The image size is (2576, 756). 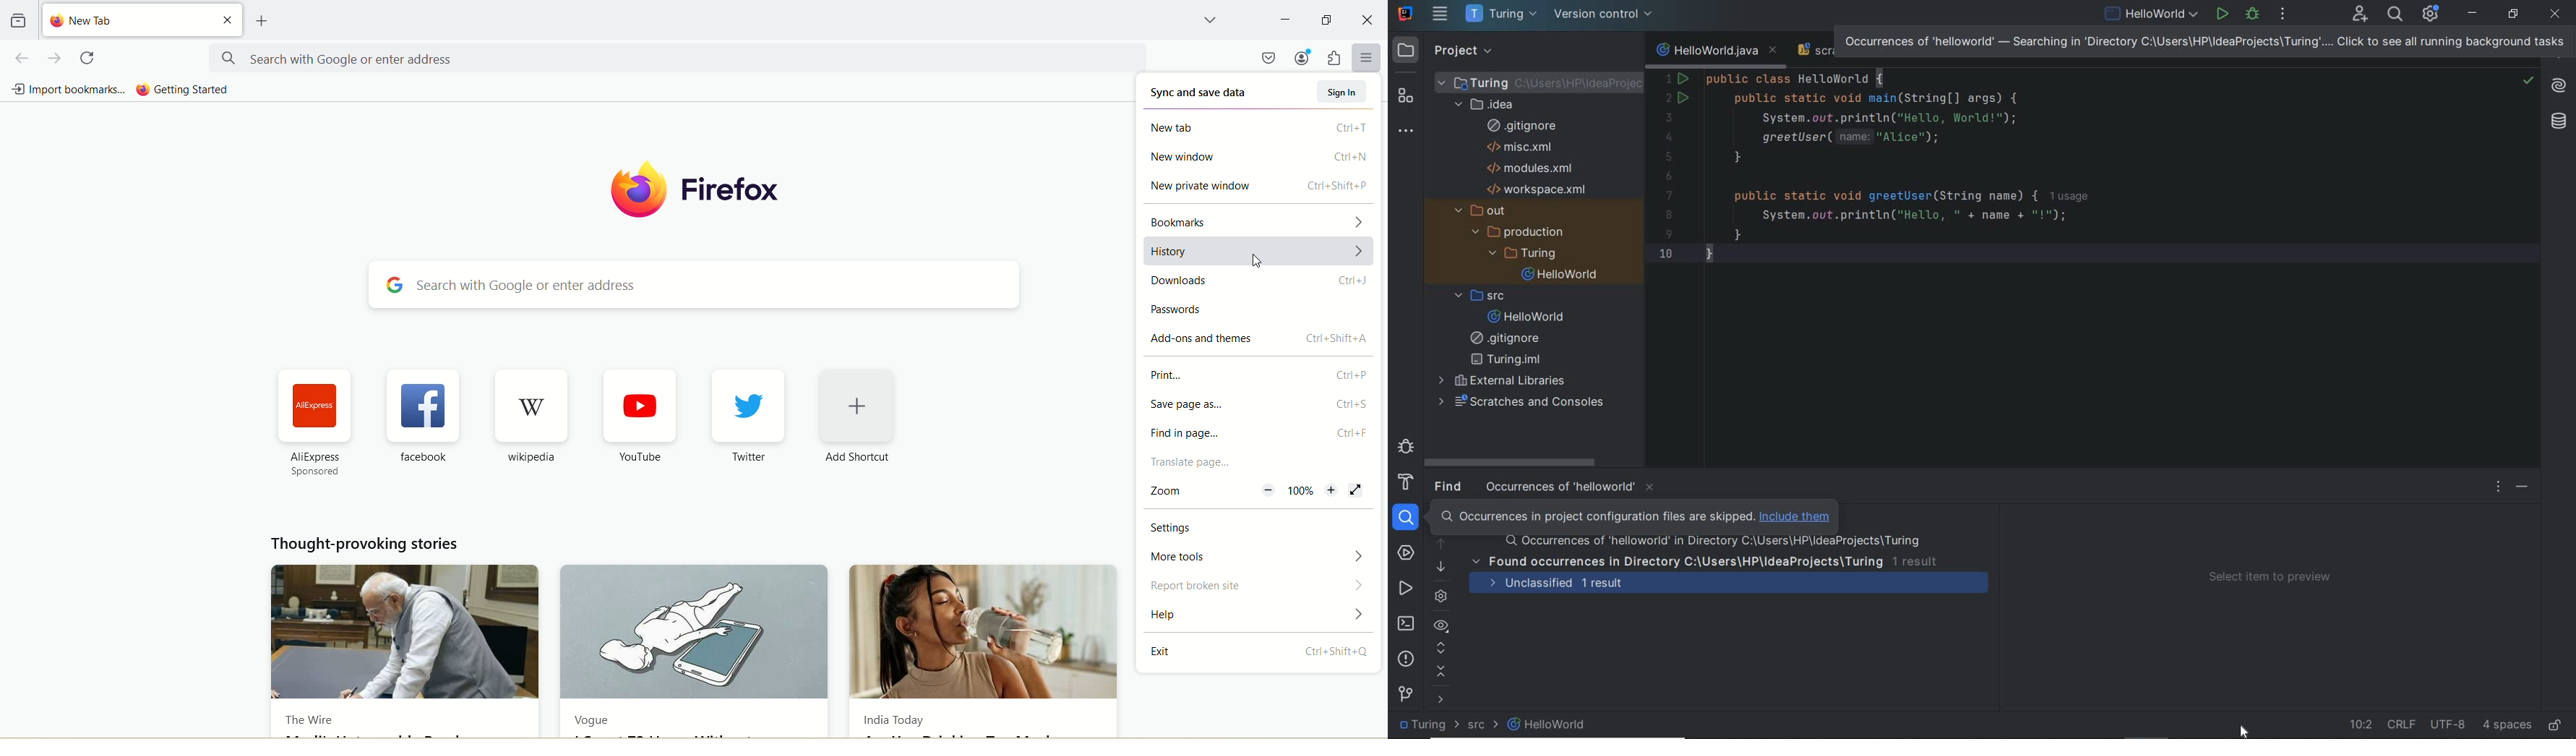 I want to click on India Today new, so click(x=987, y=631).